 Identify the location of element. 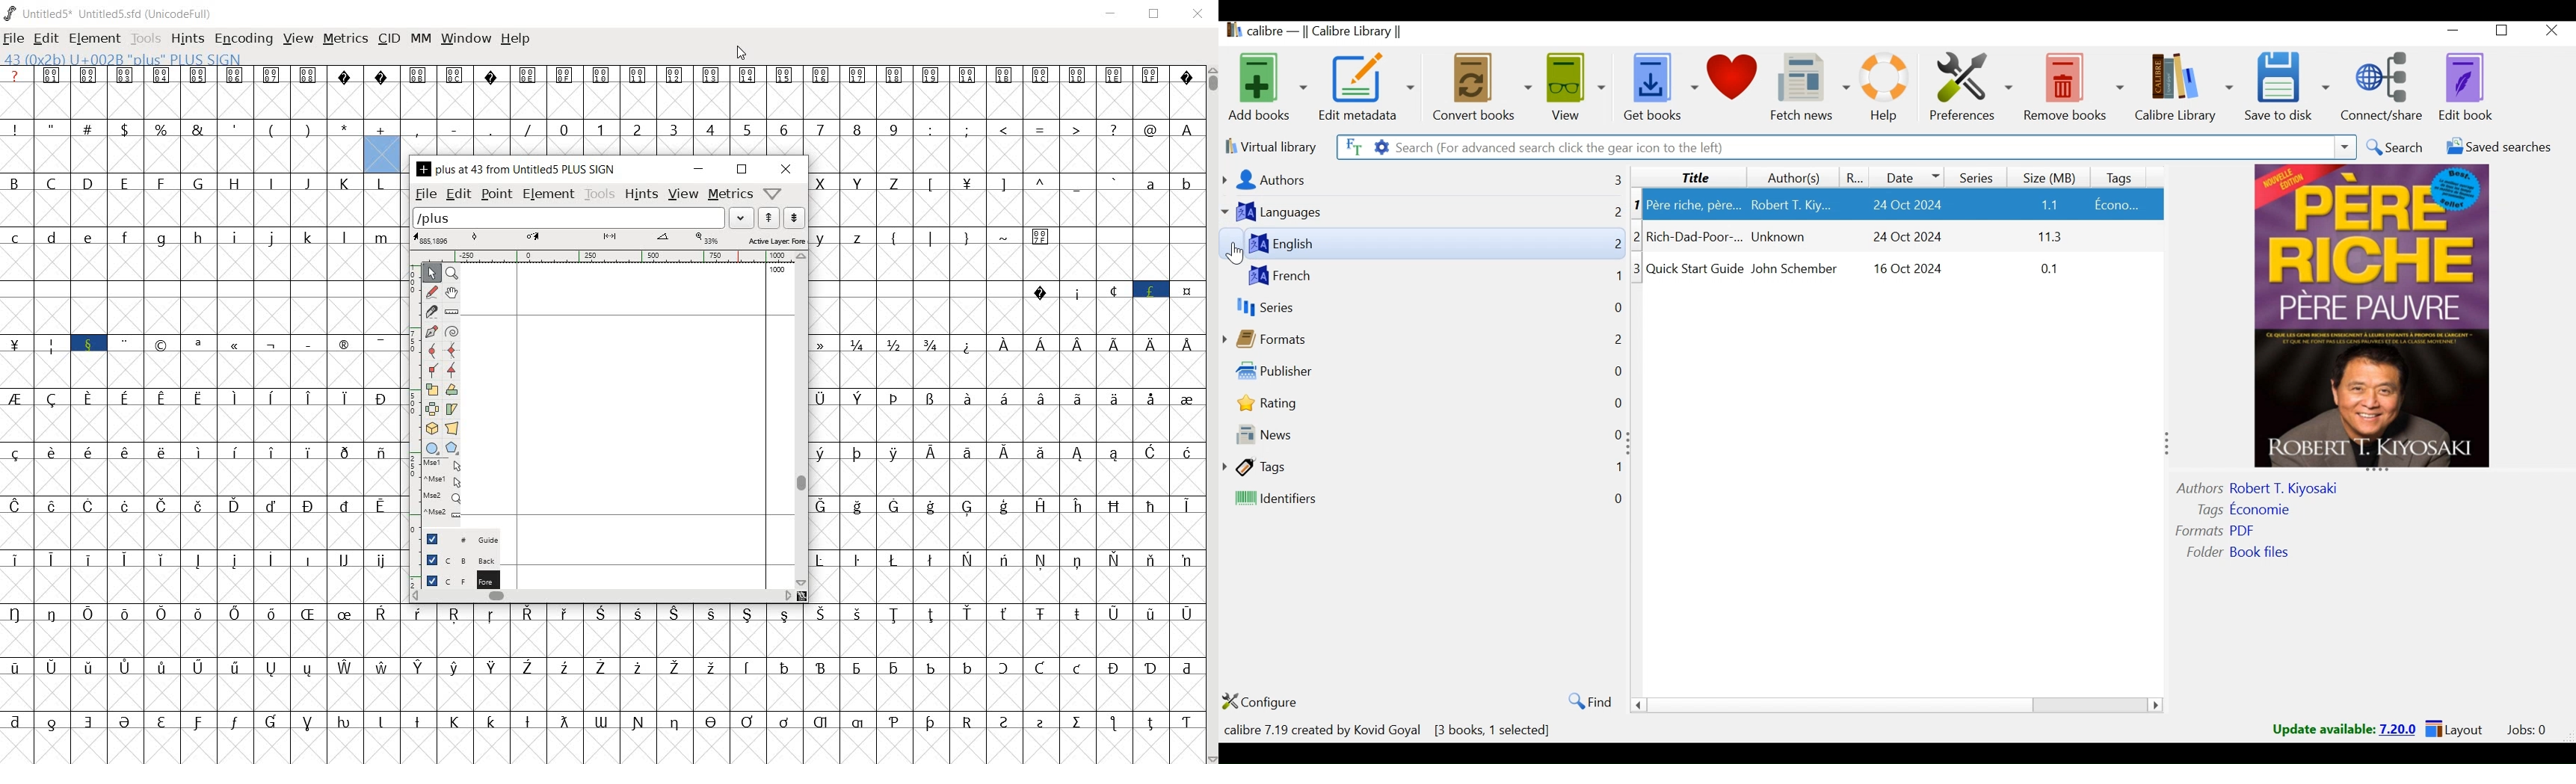
(547, 193).